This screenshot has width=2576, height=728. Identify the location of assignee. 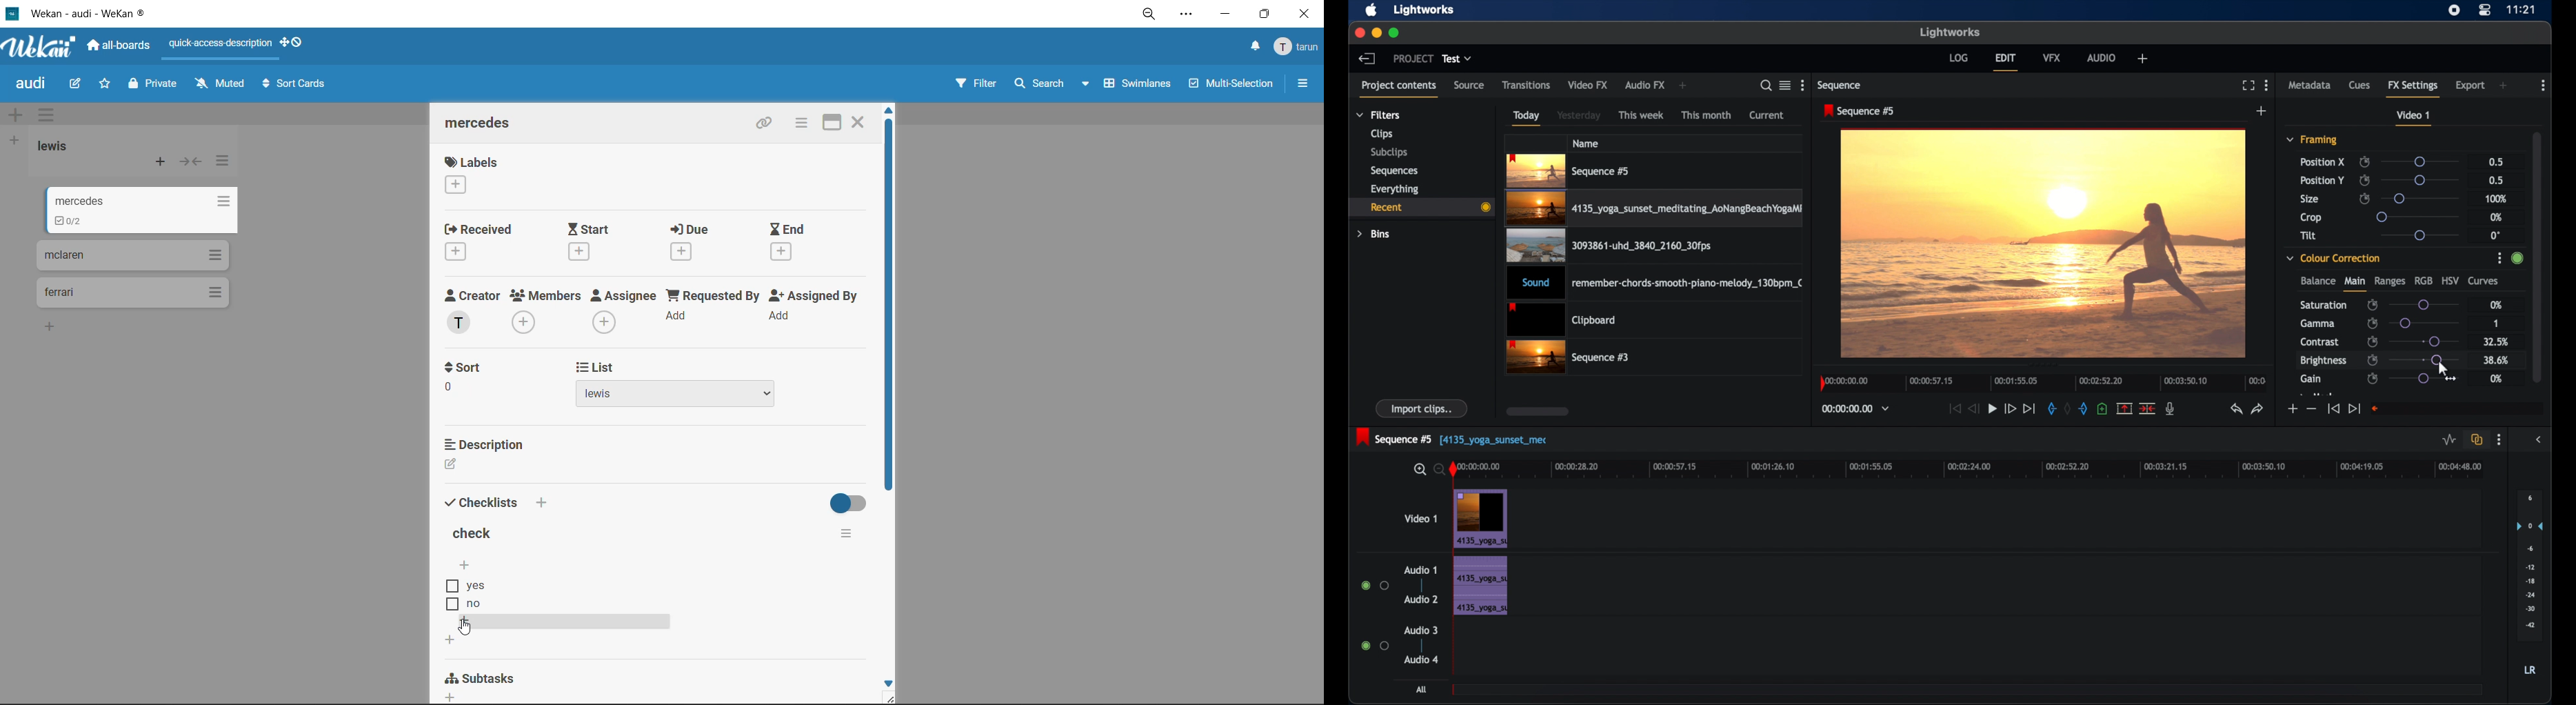
(623, 297).